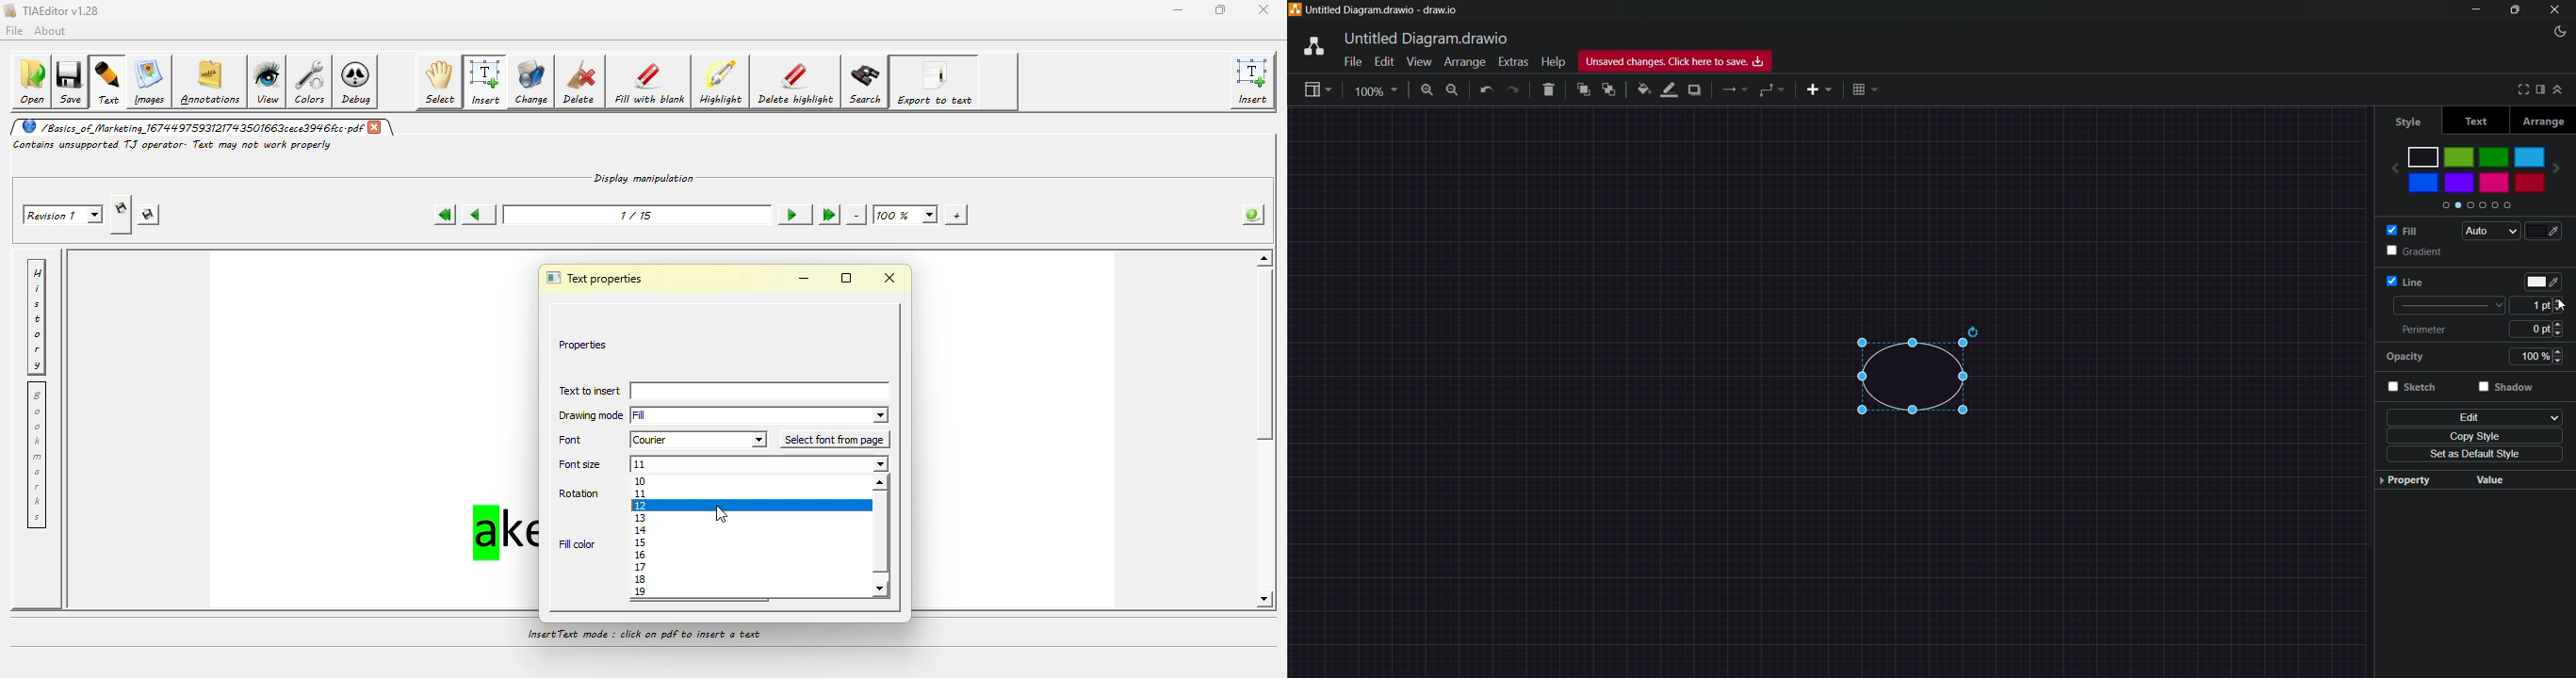 The image size is (2576, 700). What do you see at coordinates (2495, 156) in the screenshot?
I see `dark green` at bounding box center [2495, 156].